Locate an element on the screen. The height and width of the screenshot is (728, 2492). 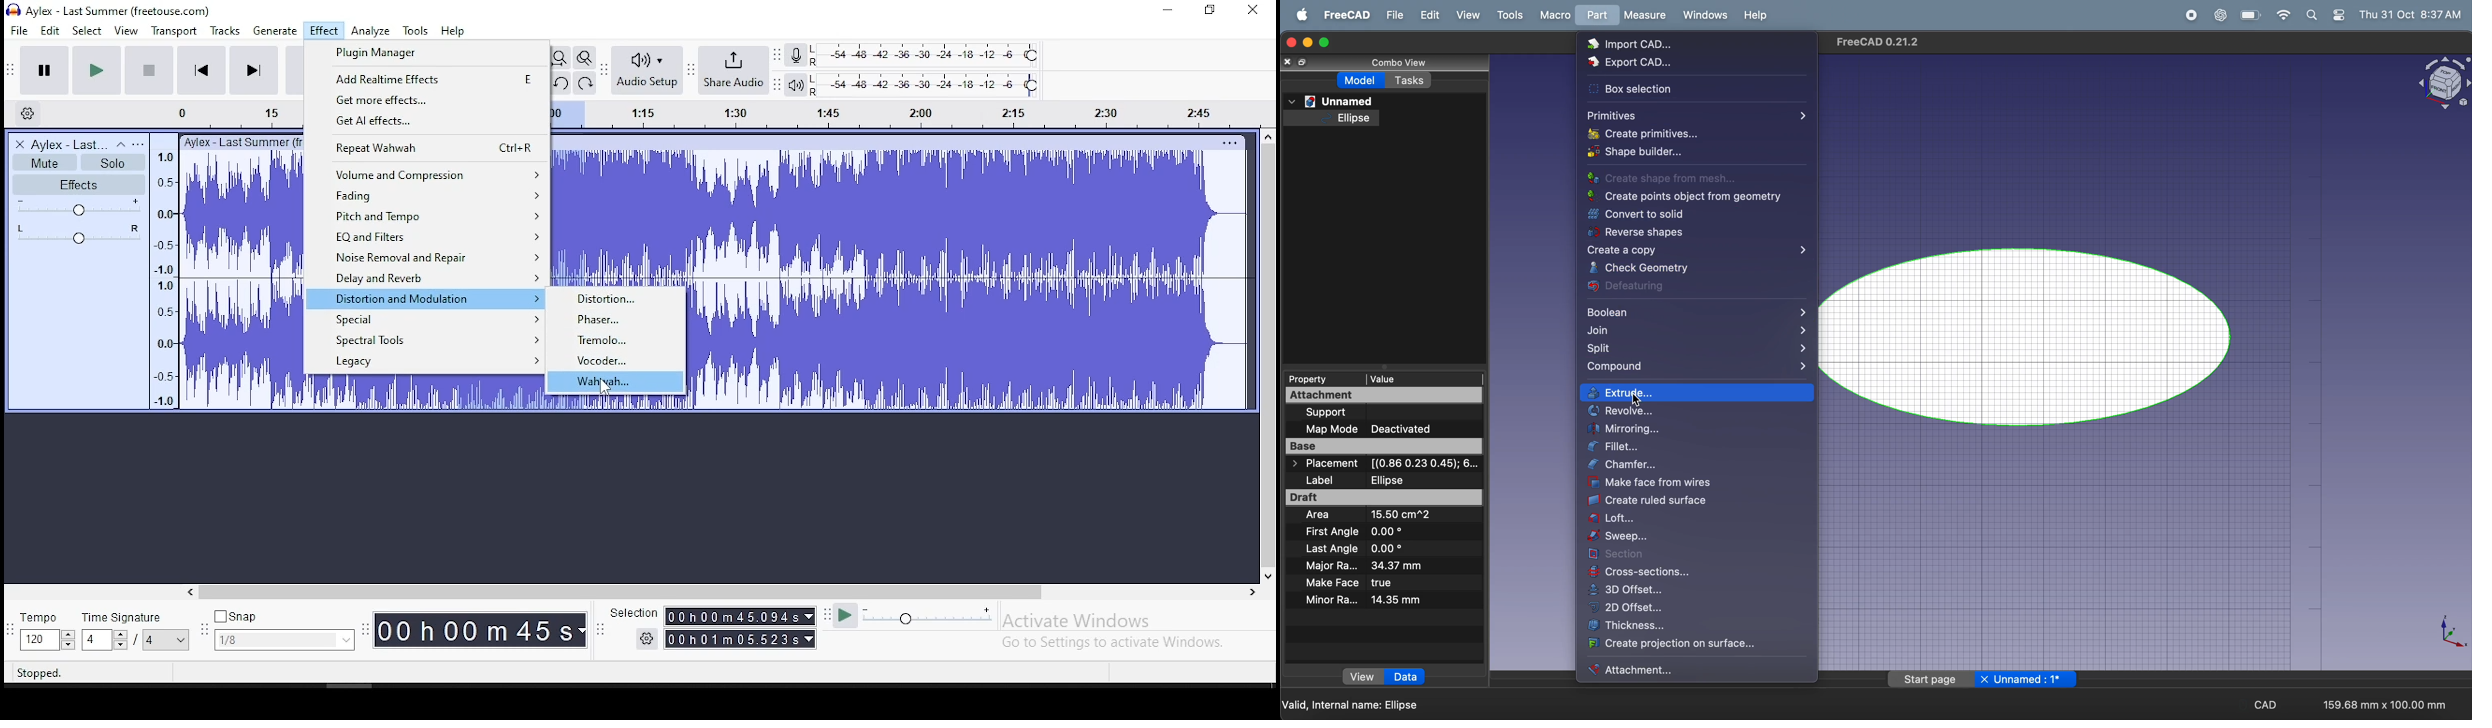
marco is located at coordinates (1554, 15).